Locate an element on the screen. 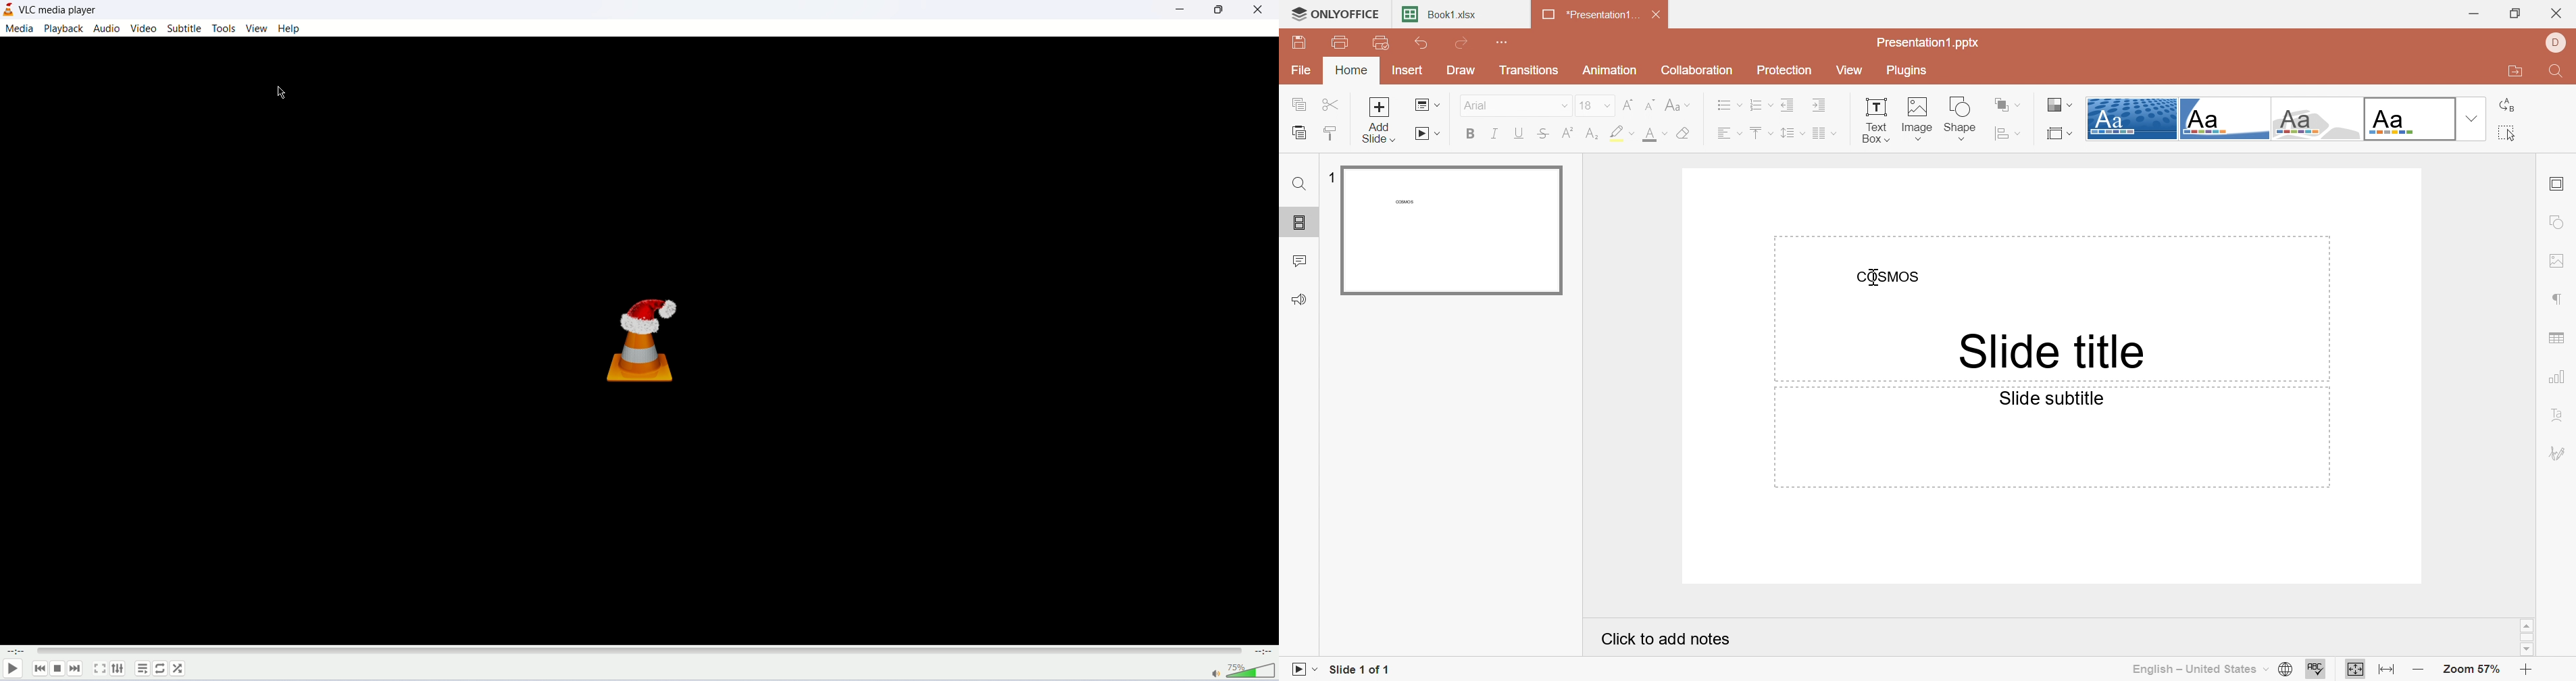 The width and height of the screenshot is (2576, 700). Decrease indent is located at coordinates (1788, 105).